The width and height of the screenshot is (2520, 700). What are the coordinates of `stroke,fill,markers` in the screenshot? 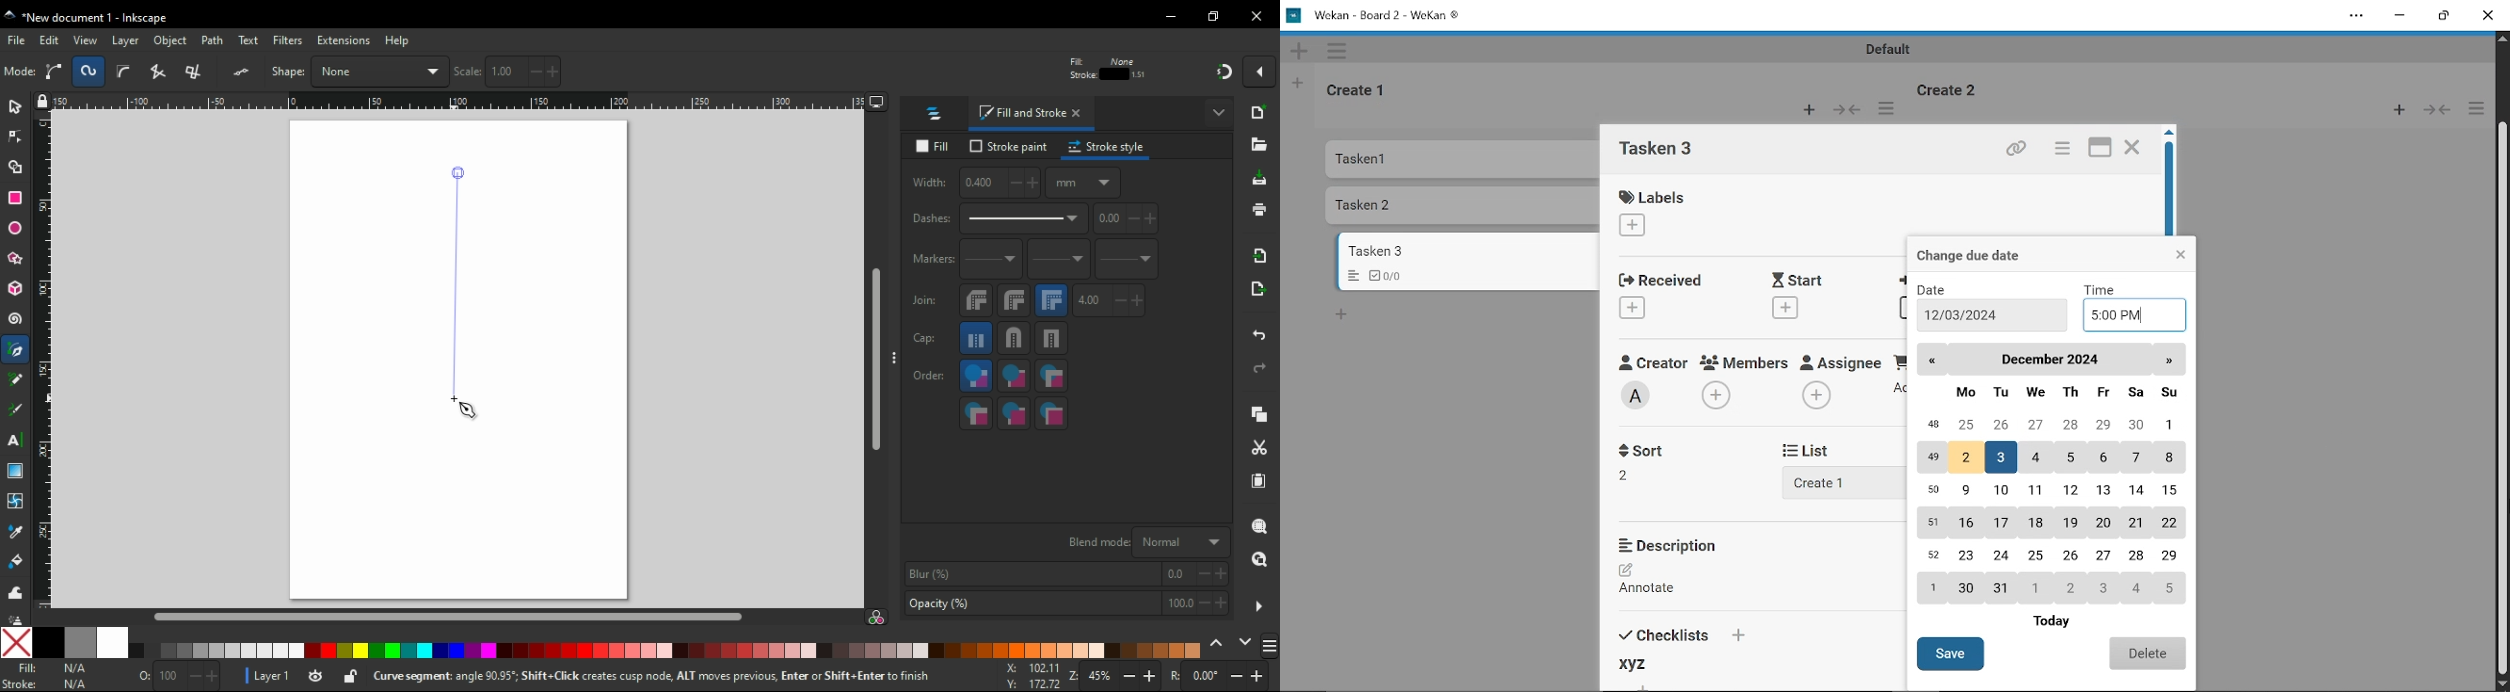 It's located at (1014, 377).